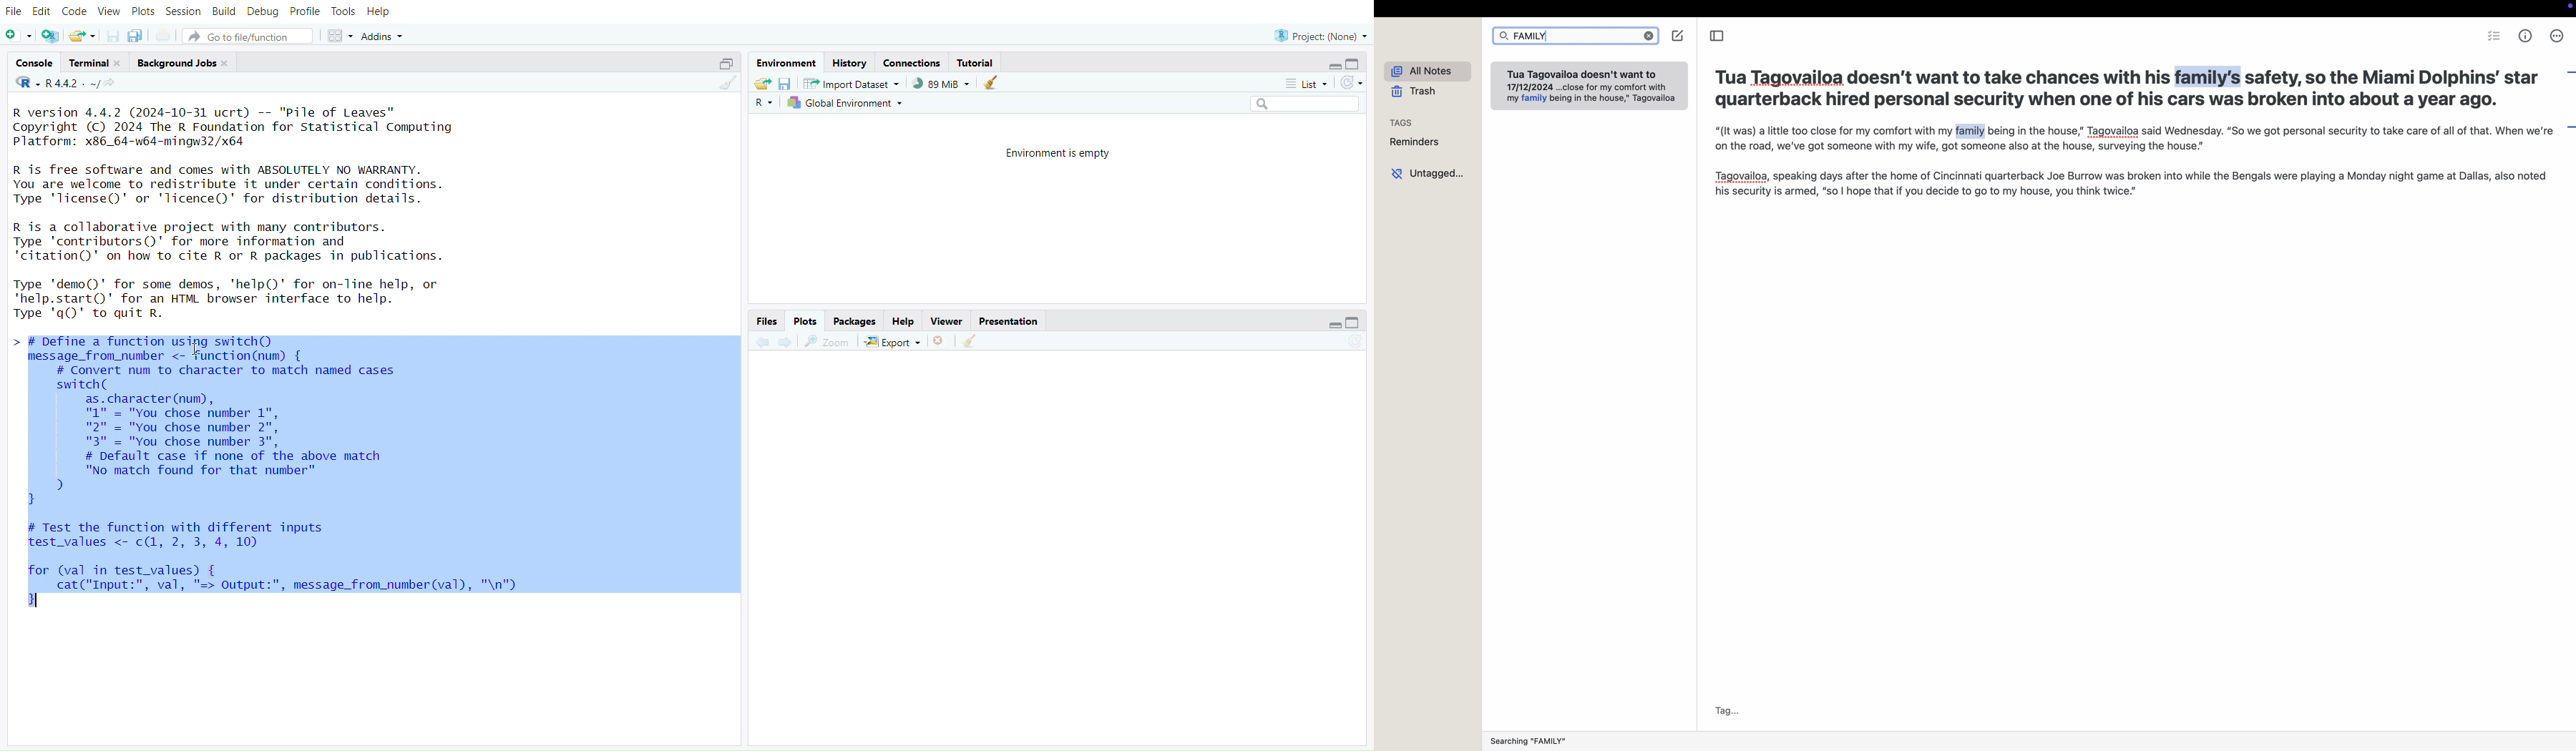 This screenshot has width=2576, height=756. What do you see at coordinates (994, 85) in the screenshot?
I see `Current console (Ctrl + L)` at bounding box center [994, 85].